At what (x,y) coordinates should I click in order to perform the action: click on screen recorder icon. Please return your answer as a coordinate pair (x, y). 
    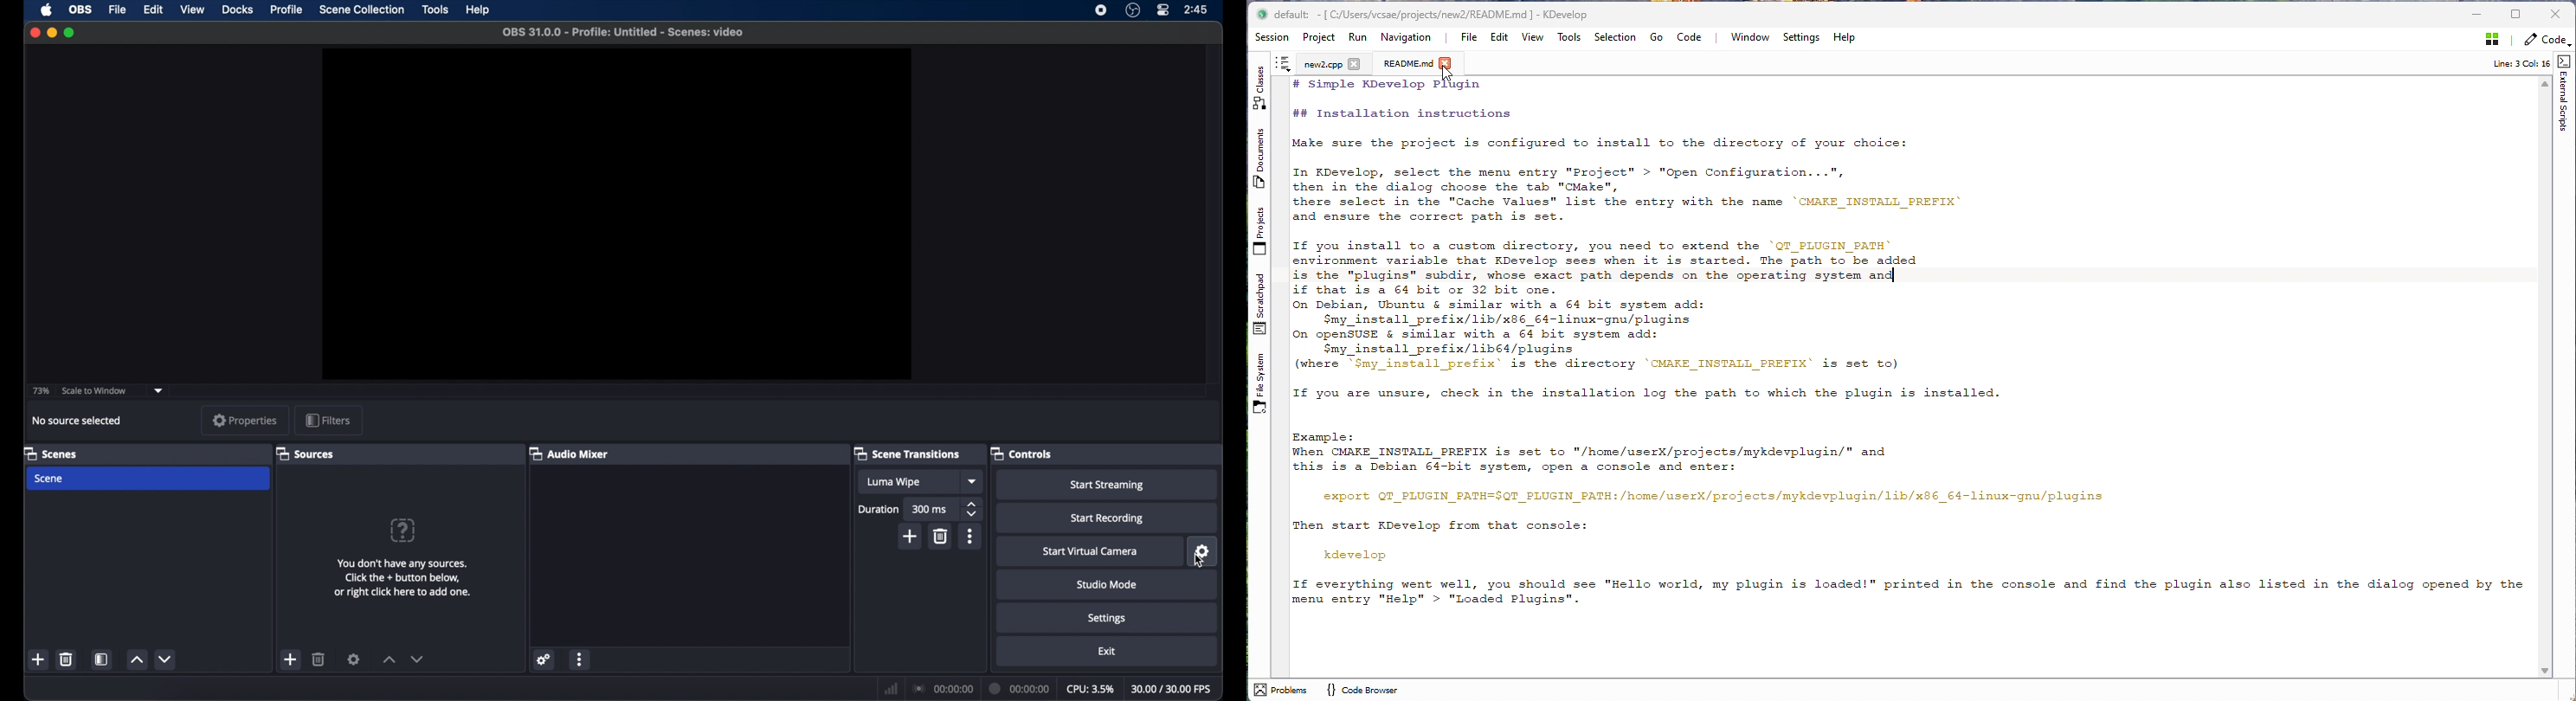
    Looking at the image, I should click on (1102, 10).